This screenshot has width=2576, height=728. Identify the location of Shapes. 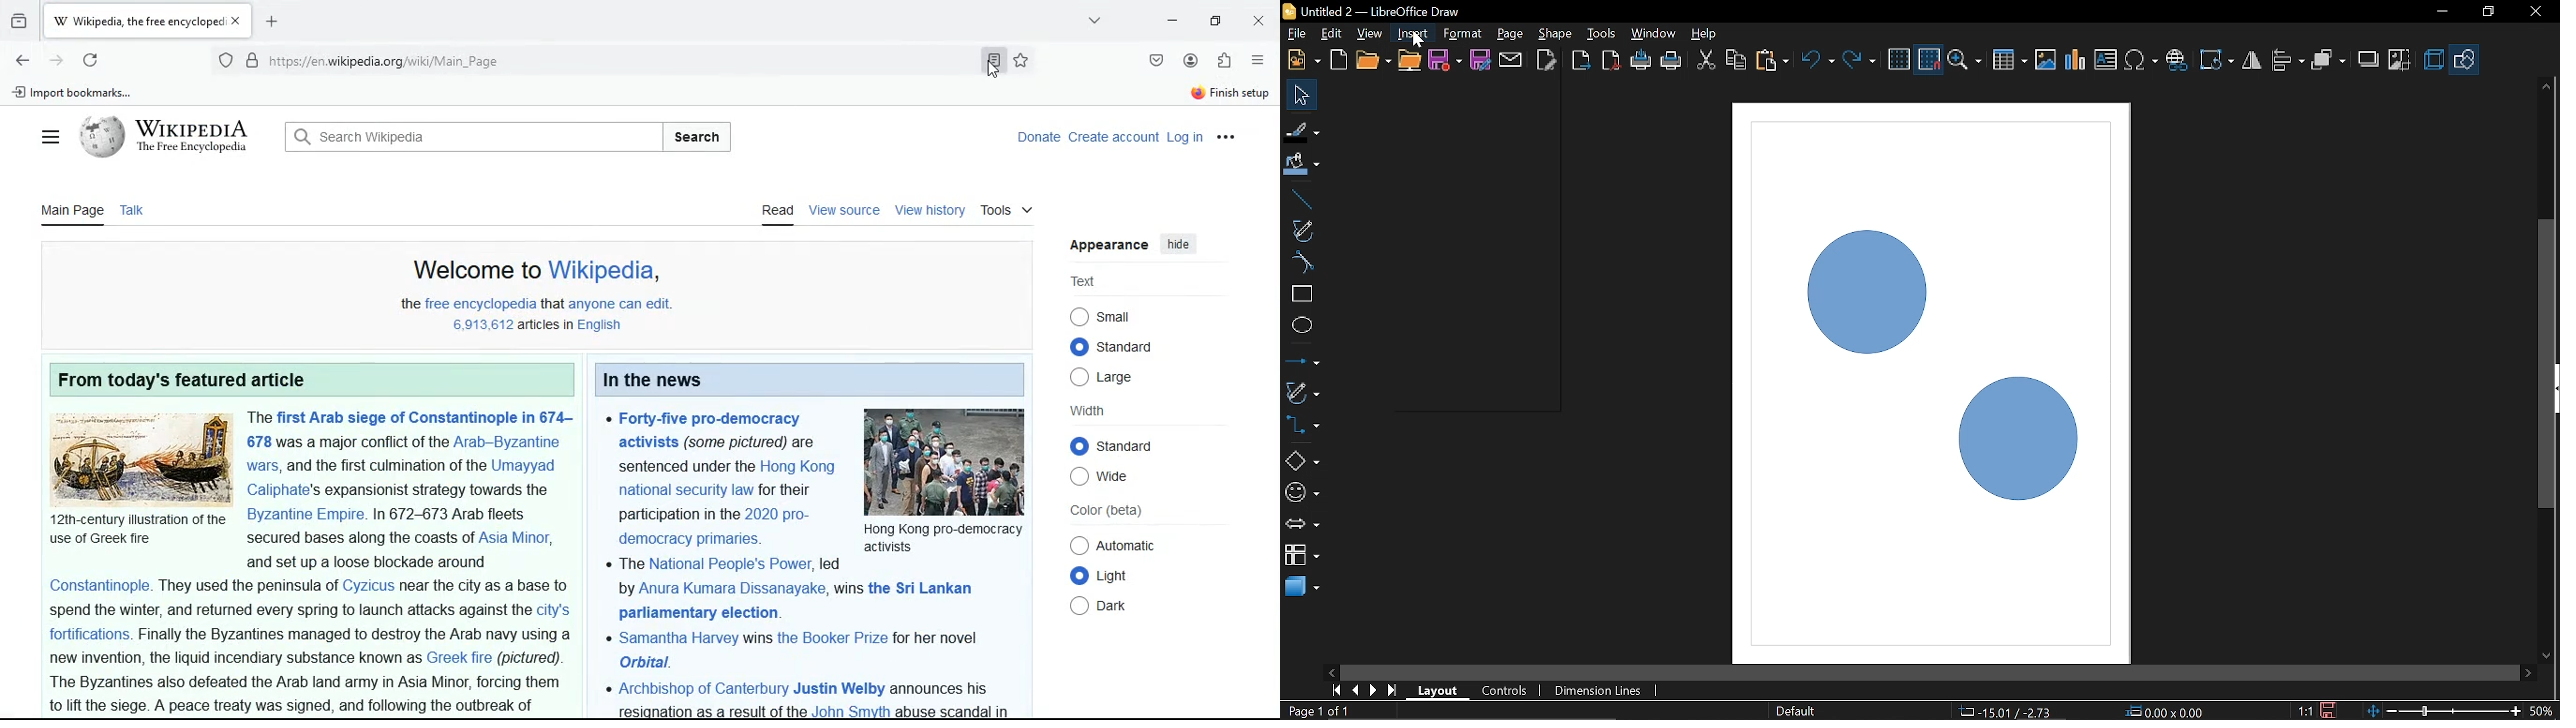
(1301, 460).